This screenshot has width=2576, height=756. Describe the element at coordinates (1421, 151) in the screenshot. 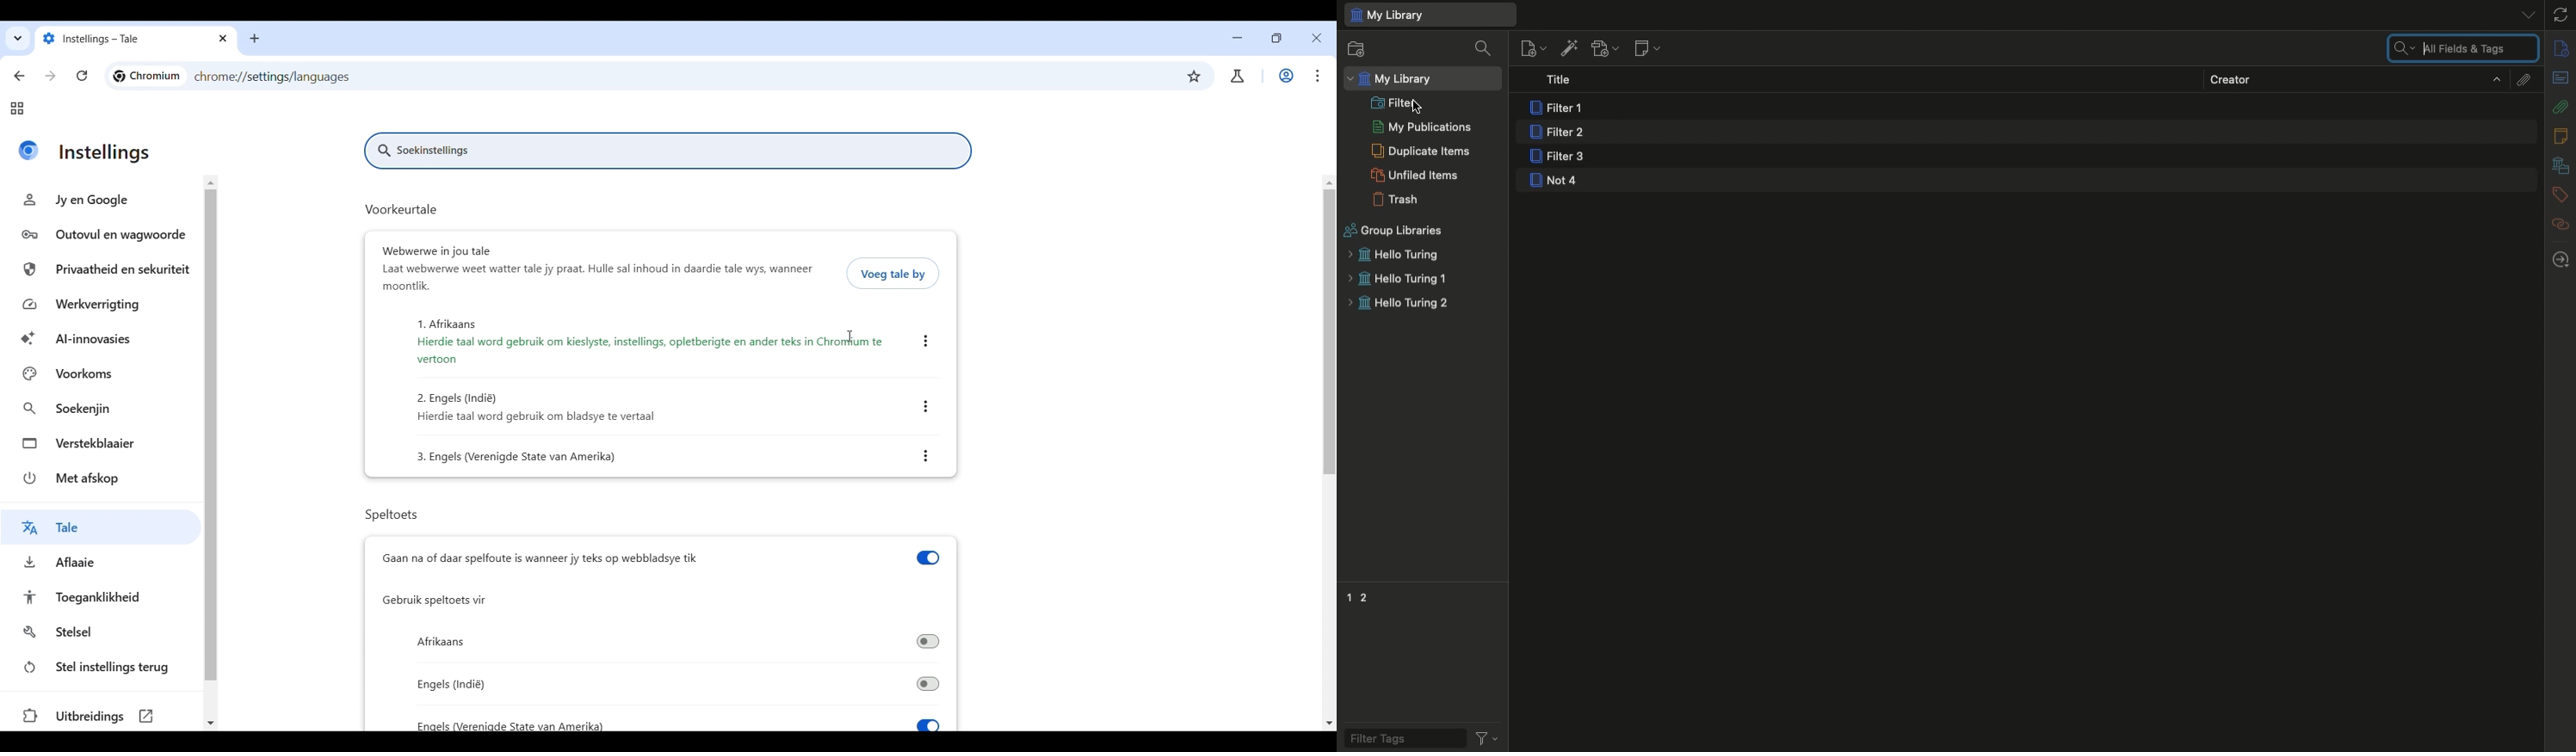

I see `Duplicate items` at that location.